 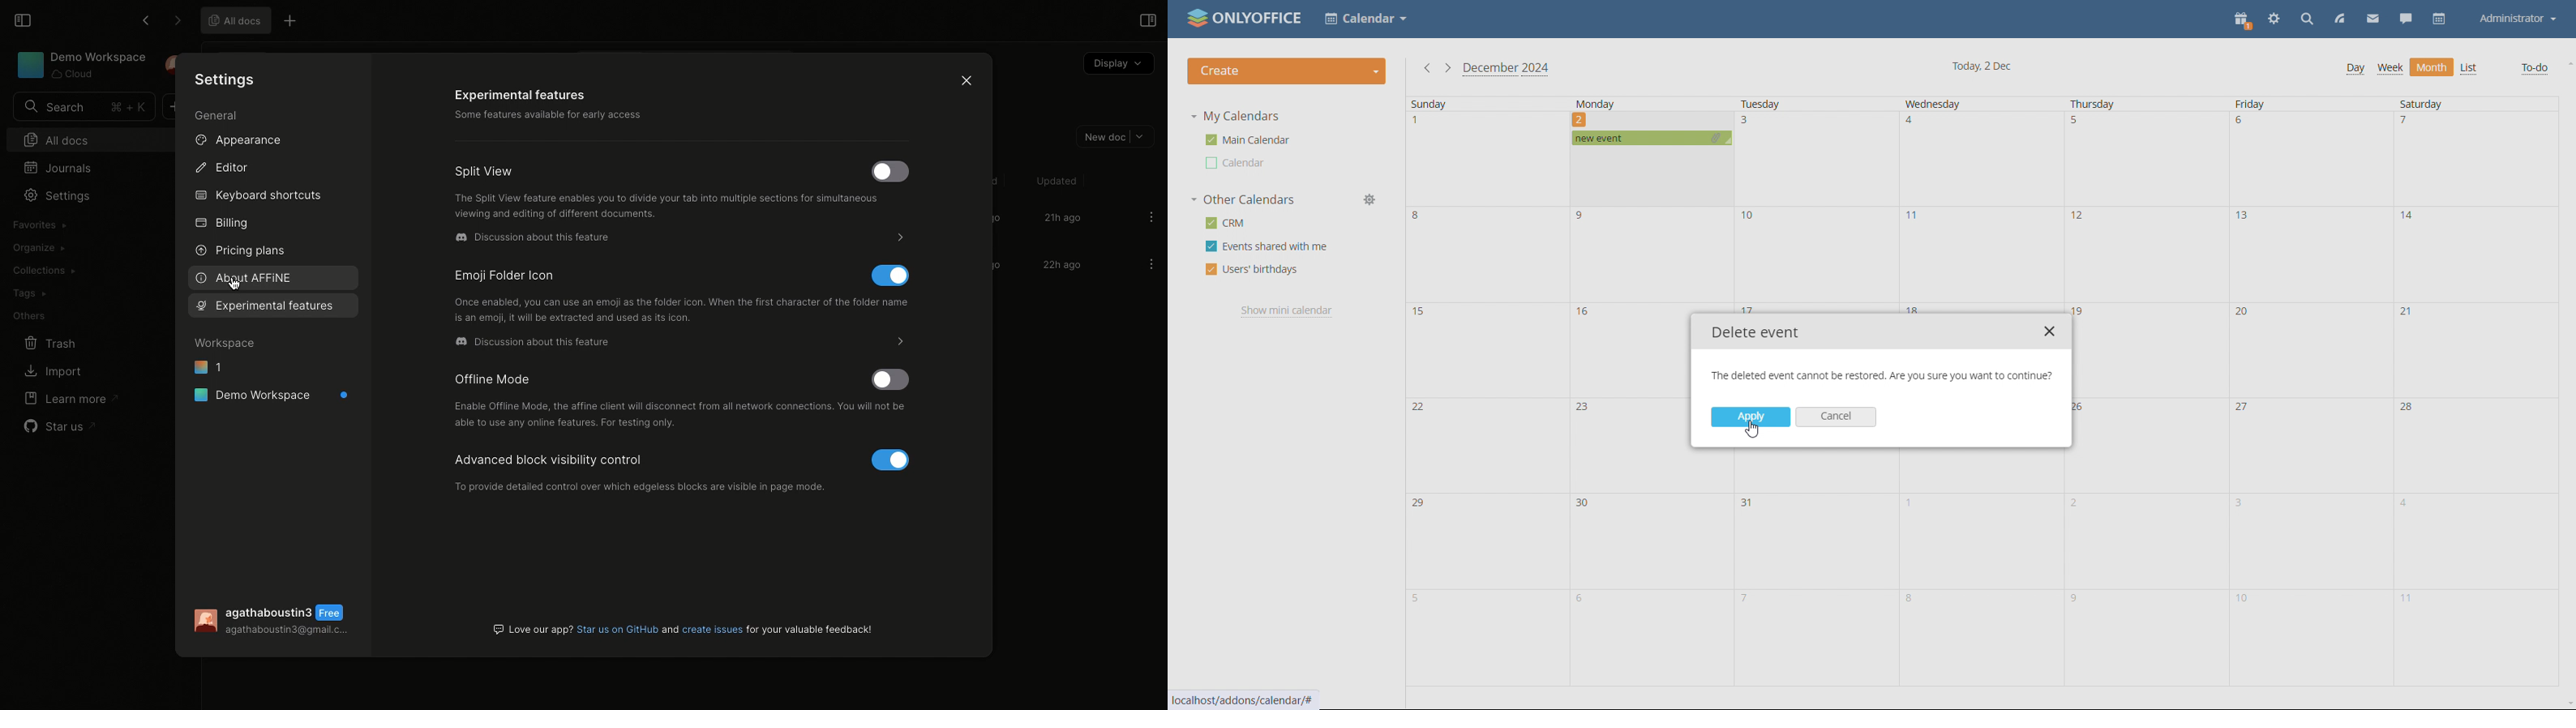 I want to click on Member 1, so click(x=642, y=470).